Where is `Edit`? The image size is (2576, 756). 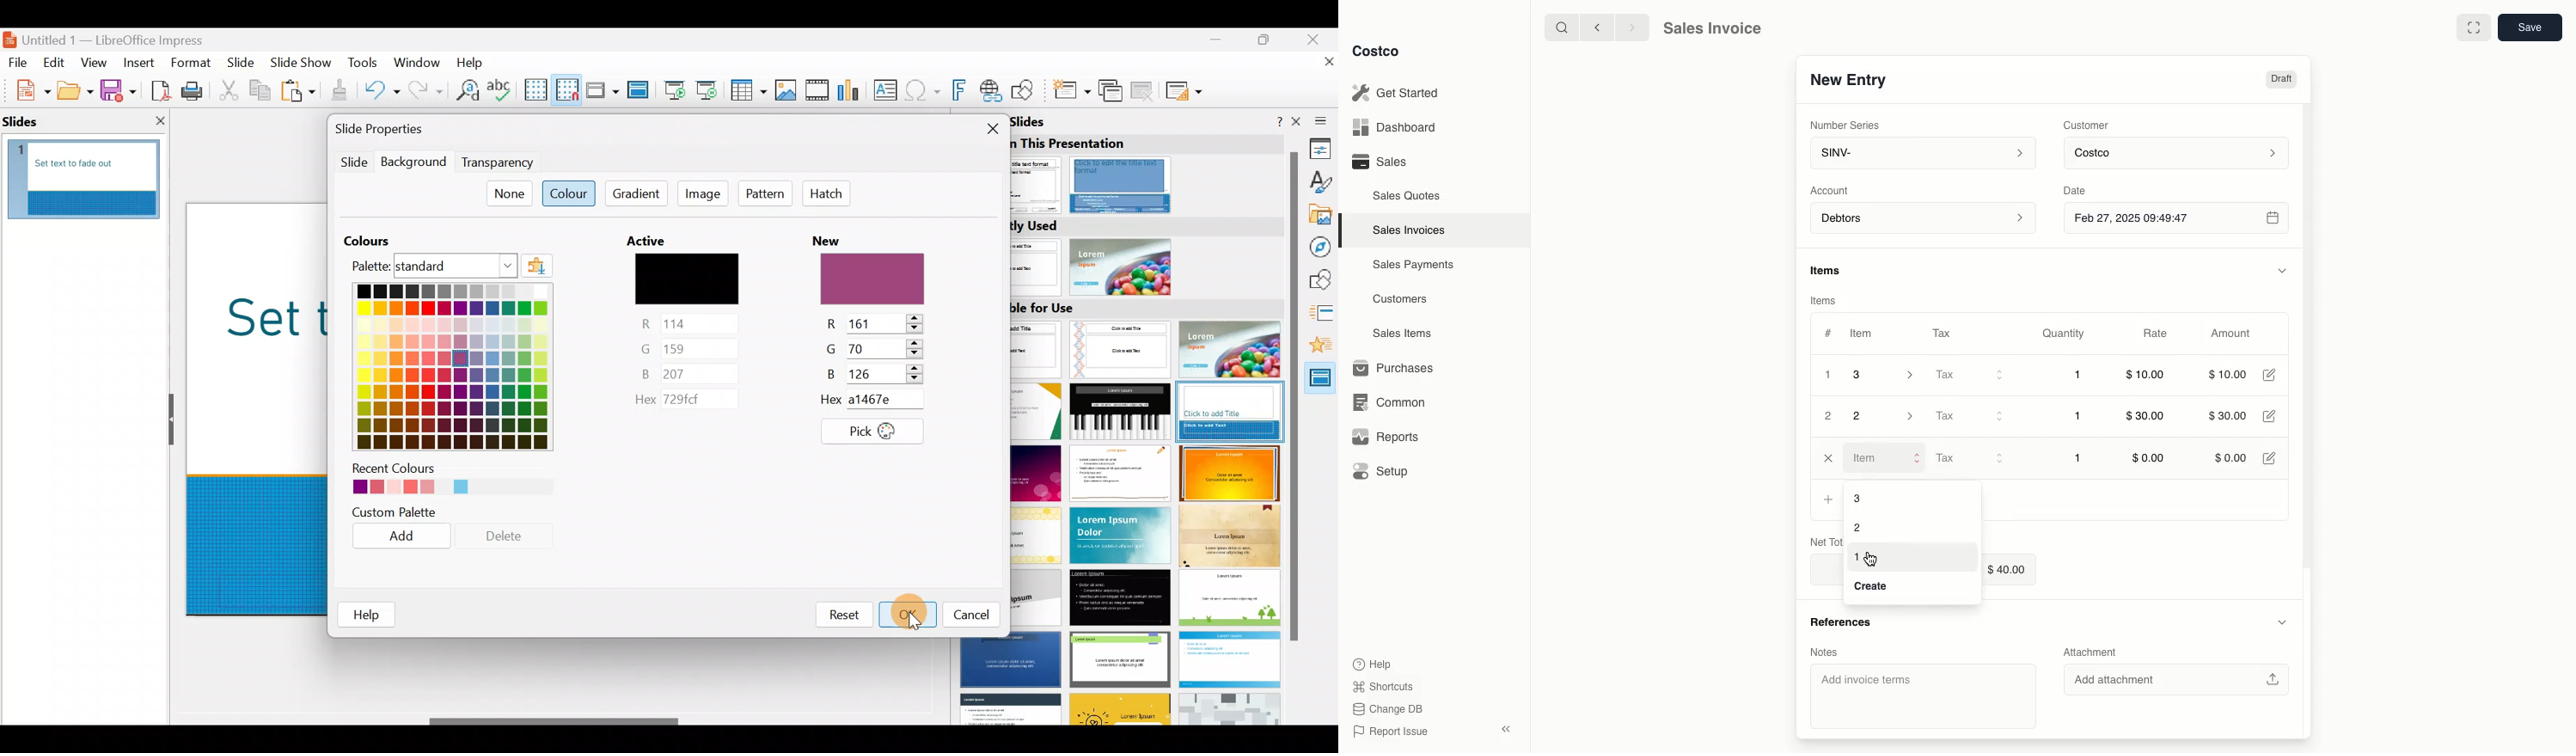 Edit is located at coordinates (2272, 375).